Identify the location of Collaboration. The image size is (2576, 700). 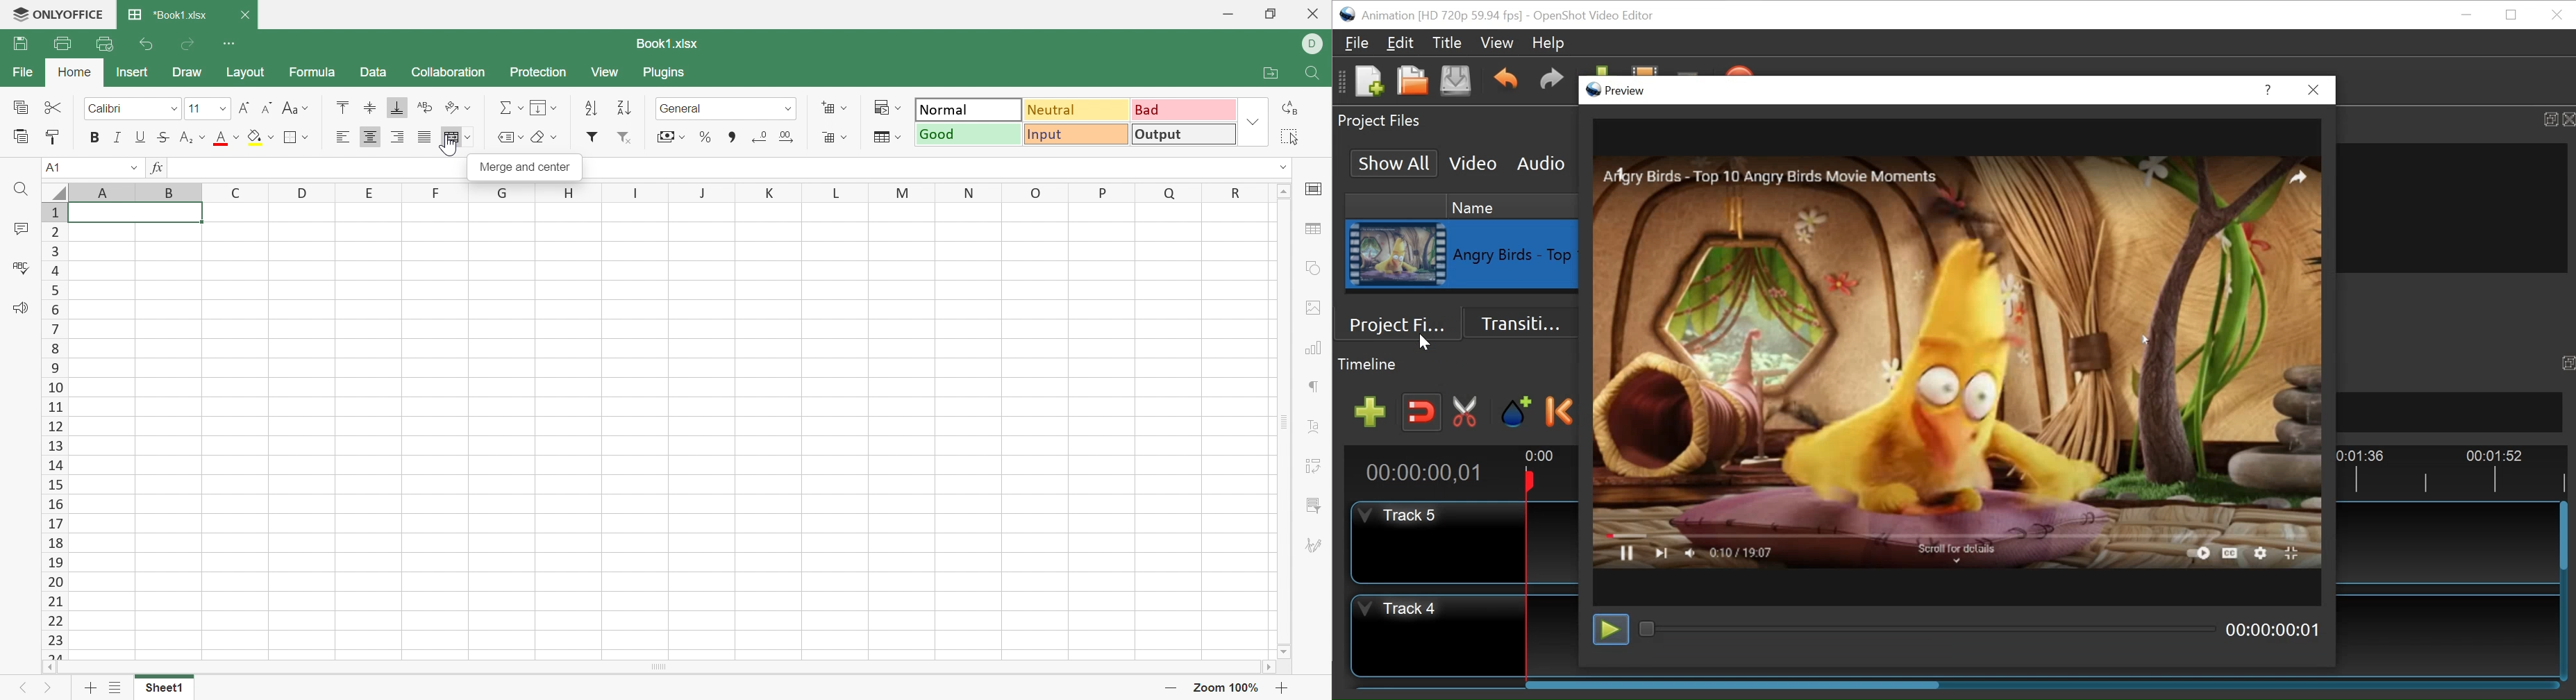
(449, 75).